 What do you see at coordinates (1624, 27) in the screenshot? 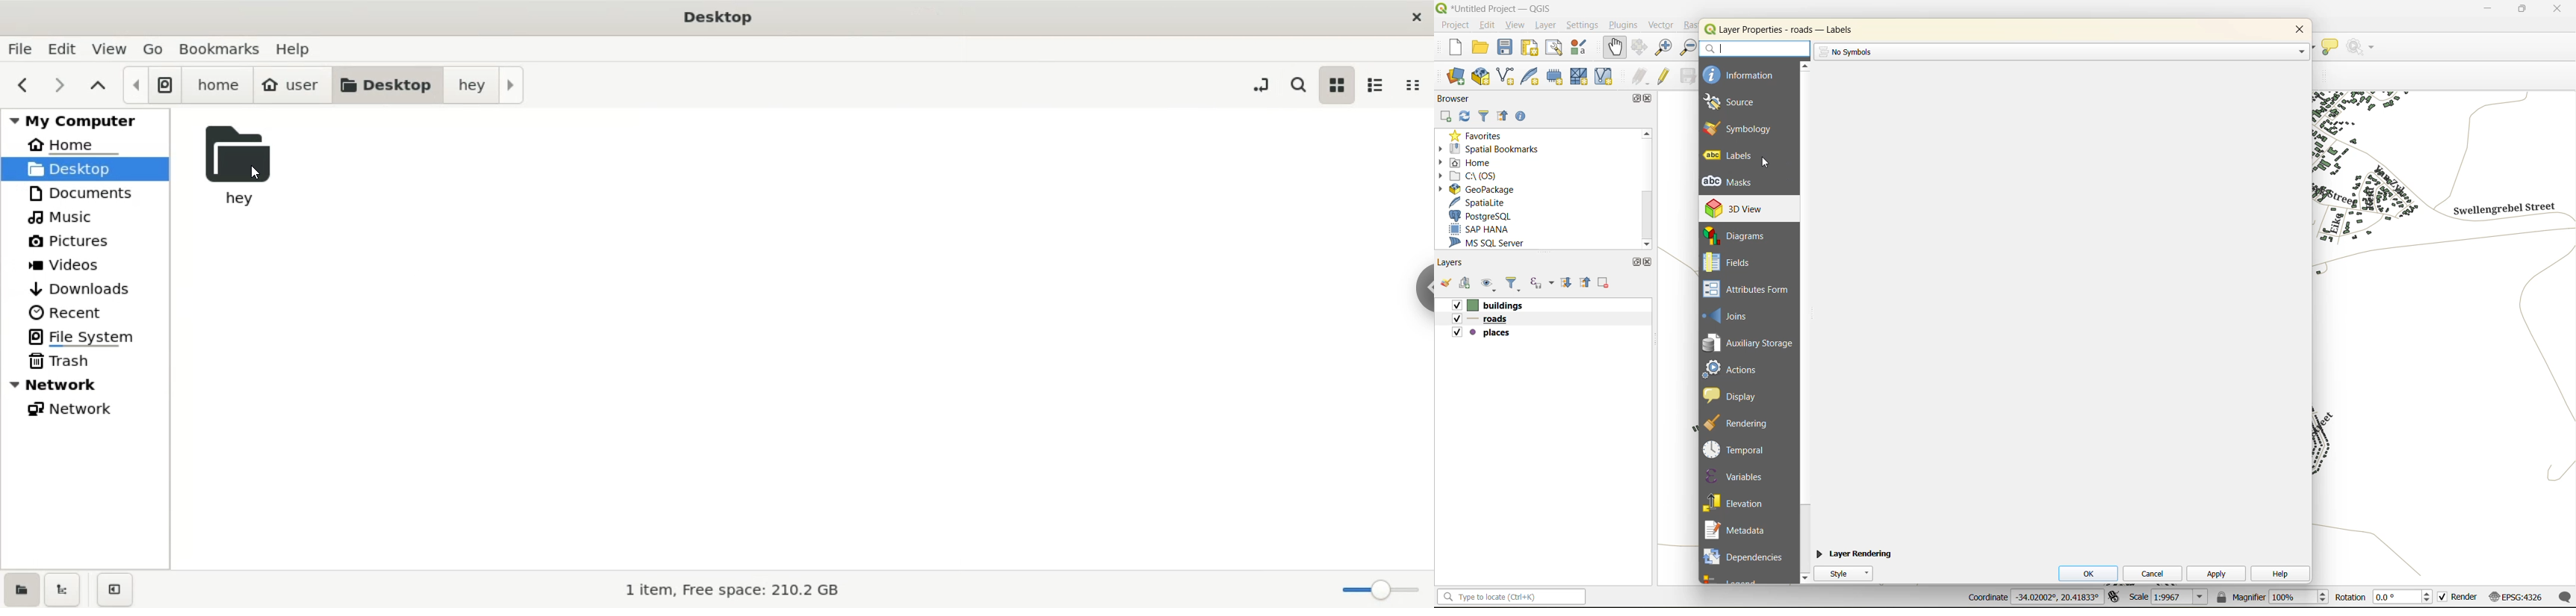
I see `plugins` at bounding box center [1624, 27].